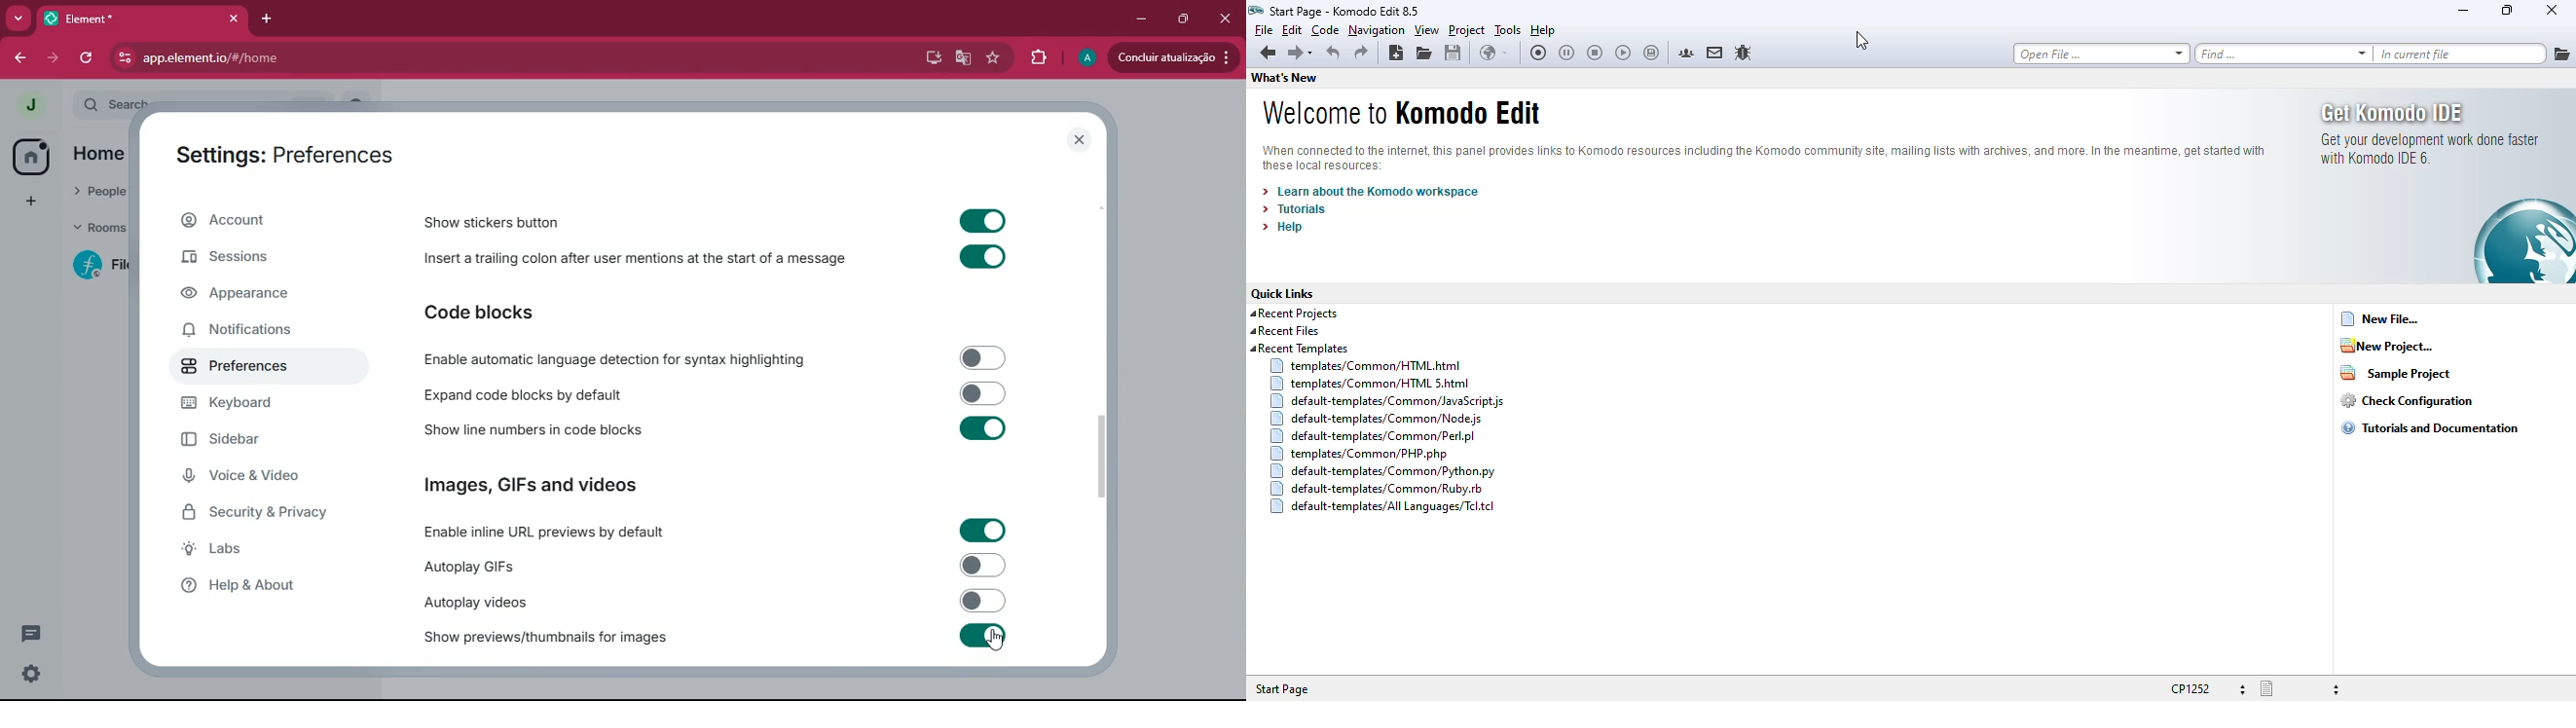 Image resolution: width=2576 pixels, height=728 pixels. What do you see at coordinates (1426, 30) in the screenshot?
I see `view` at bounding box center [1426, 30].